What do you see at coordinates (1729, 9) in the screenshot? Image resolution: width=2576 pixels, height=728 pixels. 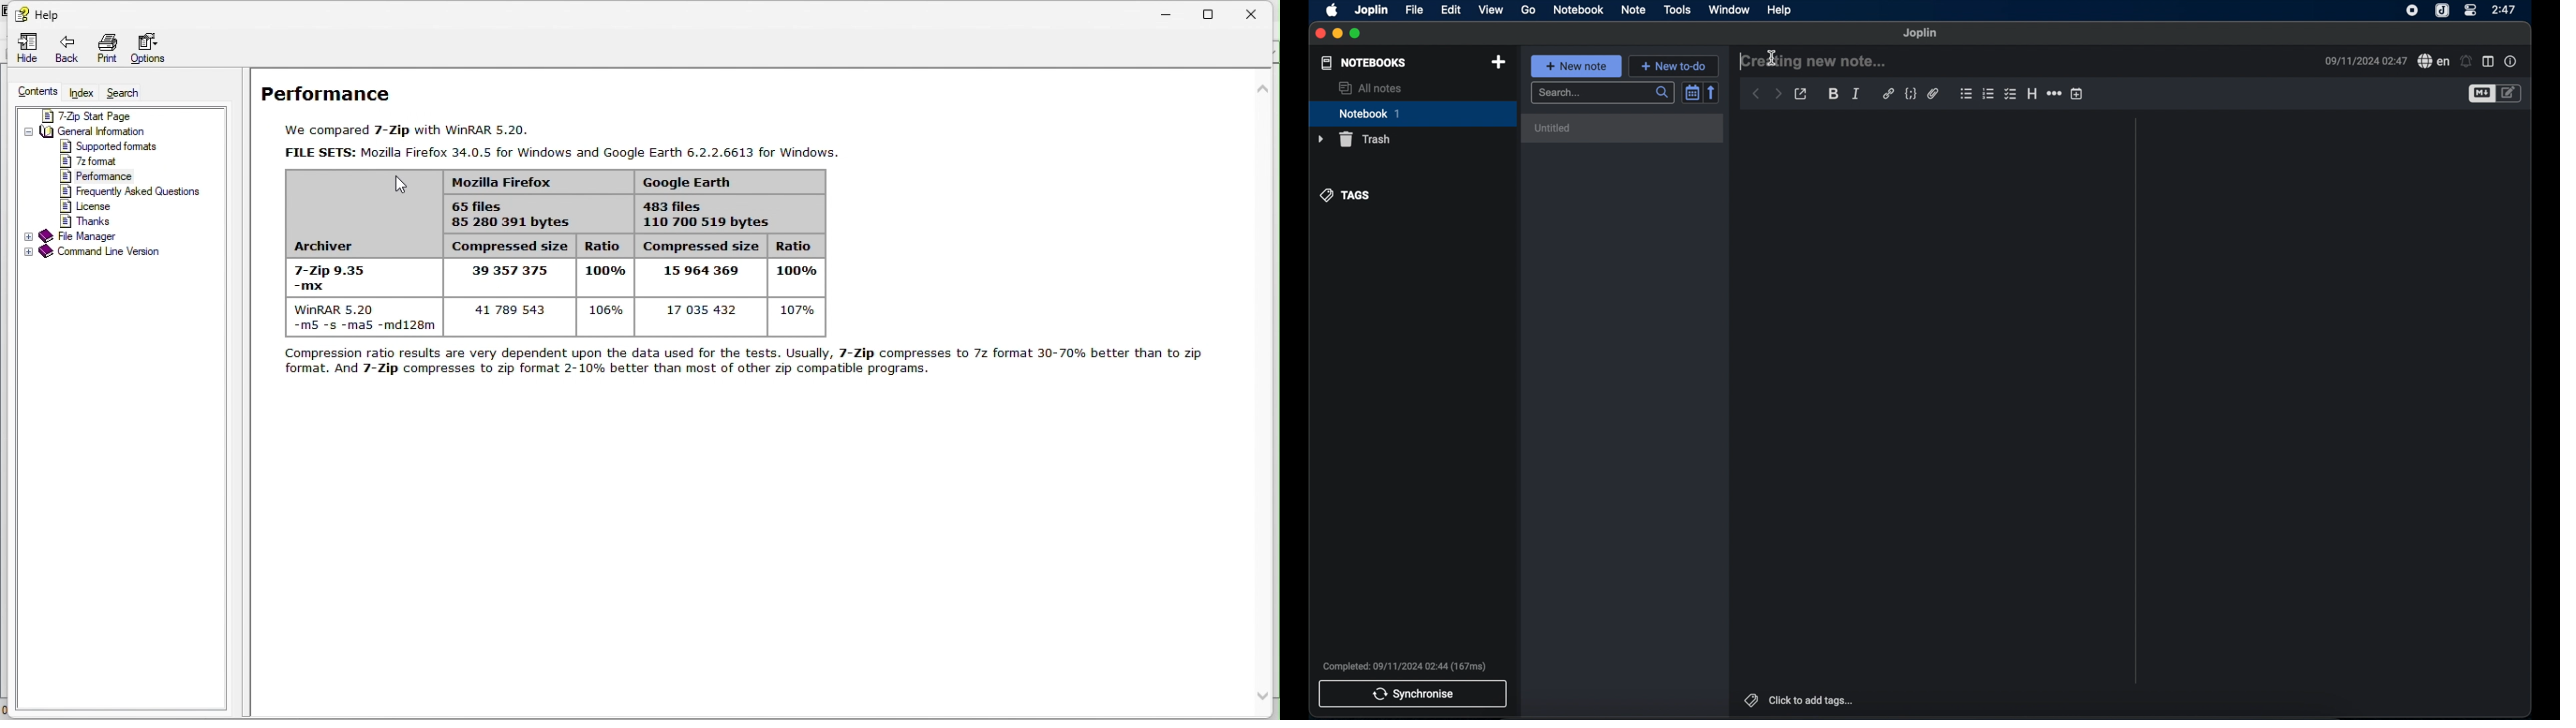 I see `window` at bounding box center [1729, 9].